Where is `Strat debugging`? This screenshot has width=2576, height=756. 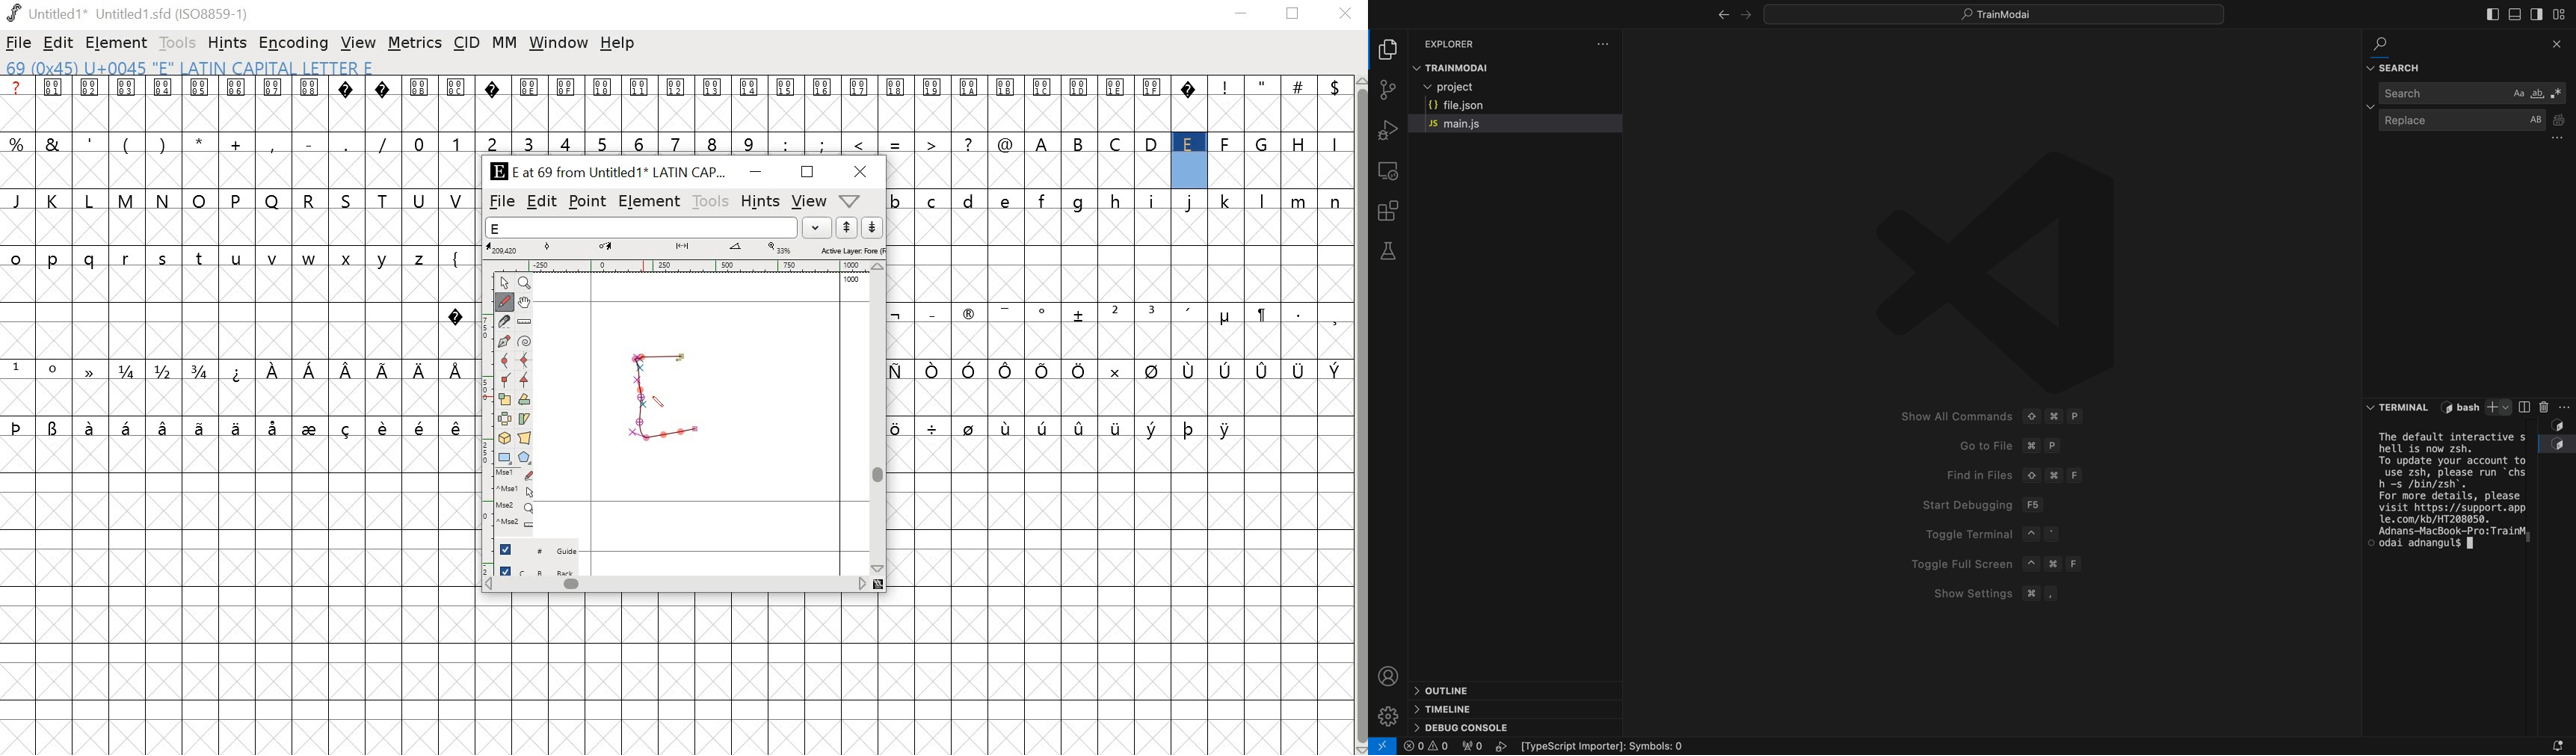 Strat debugging is located at coordinates (2039, 504).